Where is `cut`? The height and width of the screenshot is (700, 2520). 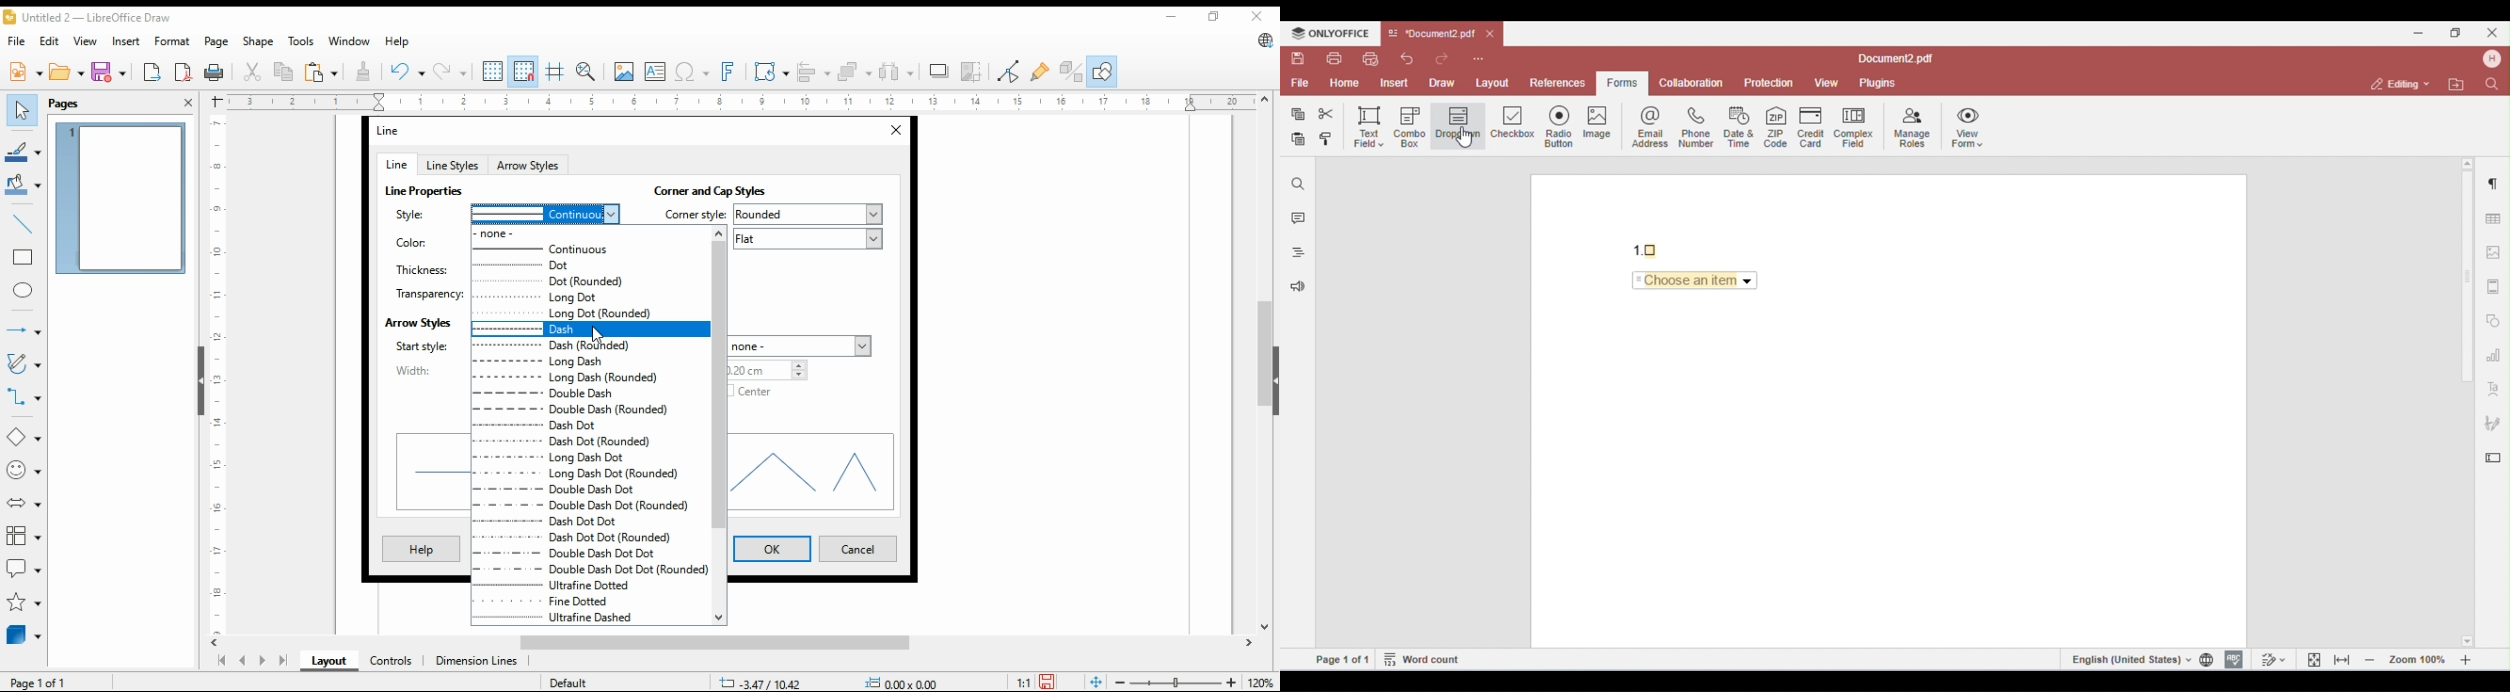
cut is located at coordinates (250, 73).